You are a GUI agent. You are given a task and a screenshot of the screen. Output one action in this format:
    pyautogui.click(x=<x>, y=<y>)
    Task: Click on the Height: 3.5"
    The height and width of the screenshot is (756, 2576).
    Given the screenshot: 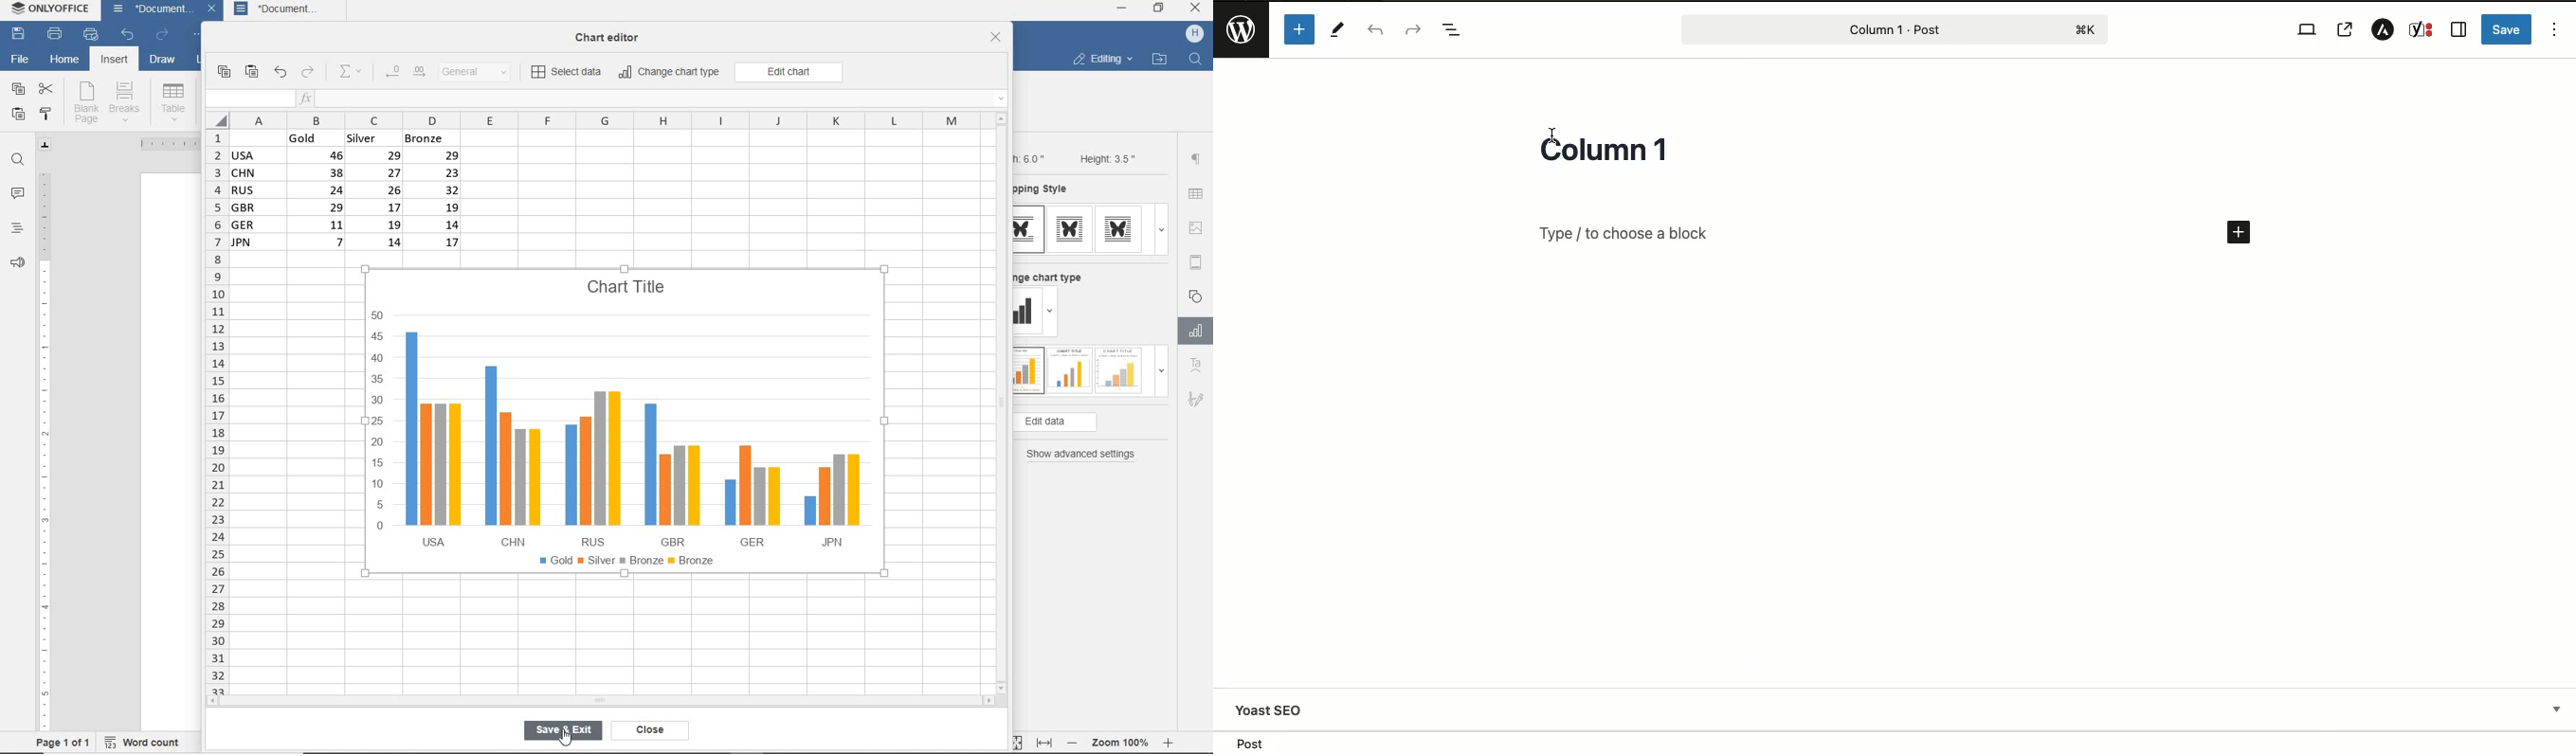 What is the action you would take?
    pyautogui.click(x=1106, y=158)
    